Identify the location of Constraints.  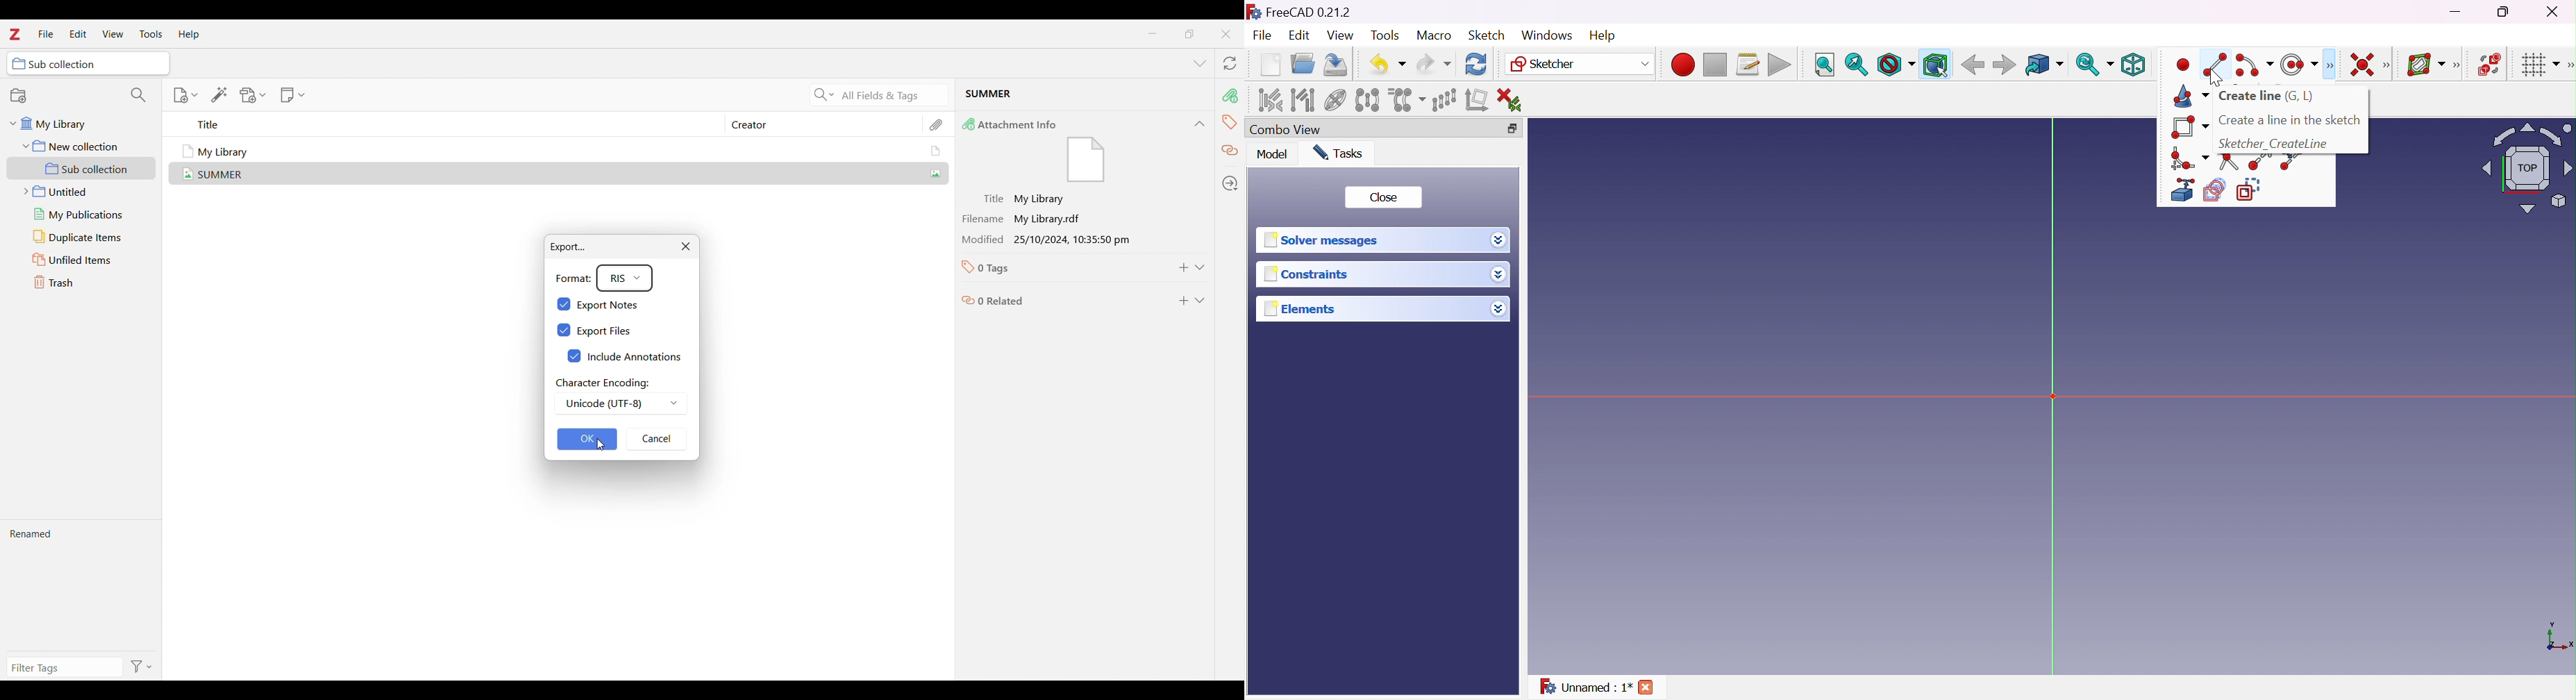
(1306, 276).